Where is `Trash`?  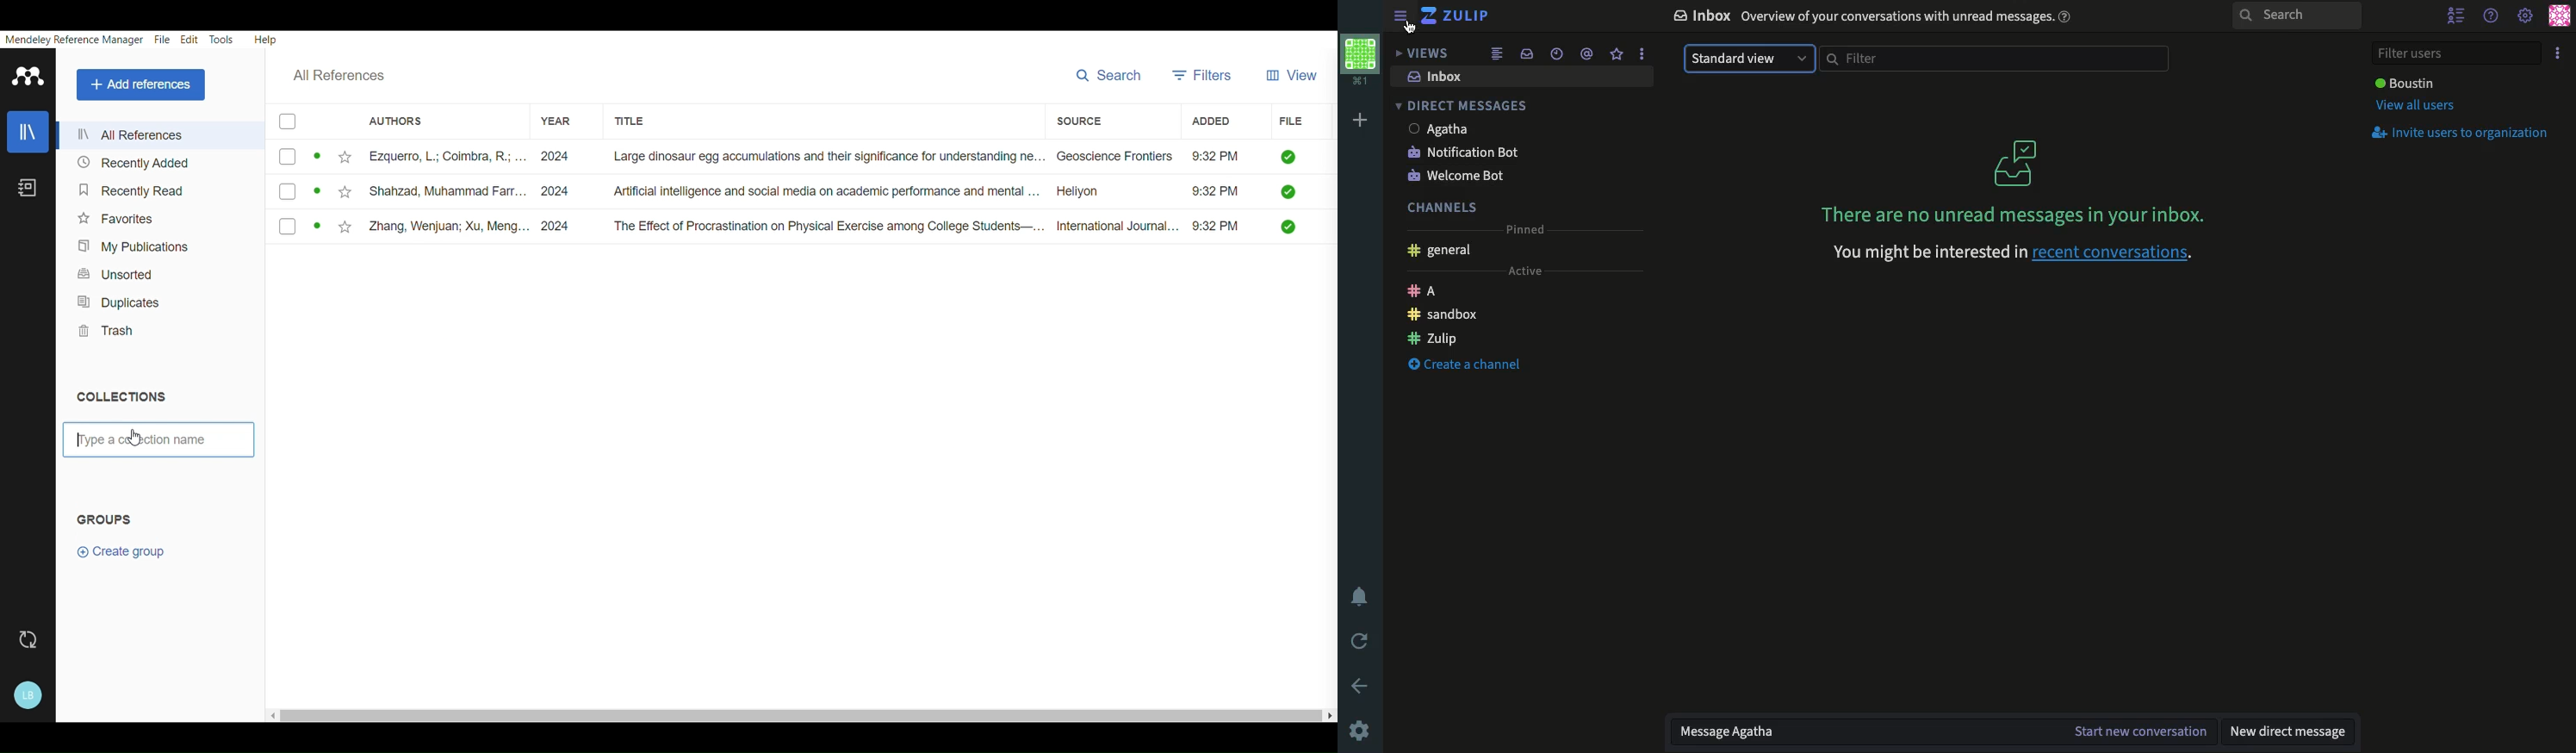 Trash is located at coordinates (107, 328).